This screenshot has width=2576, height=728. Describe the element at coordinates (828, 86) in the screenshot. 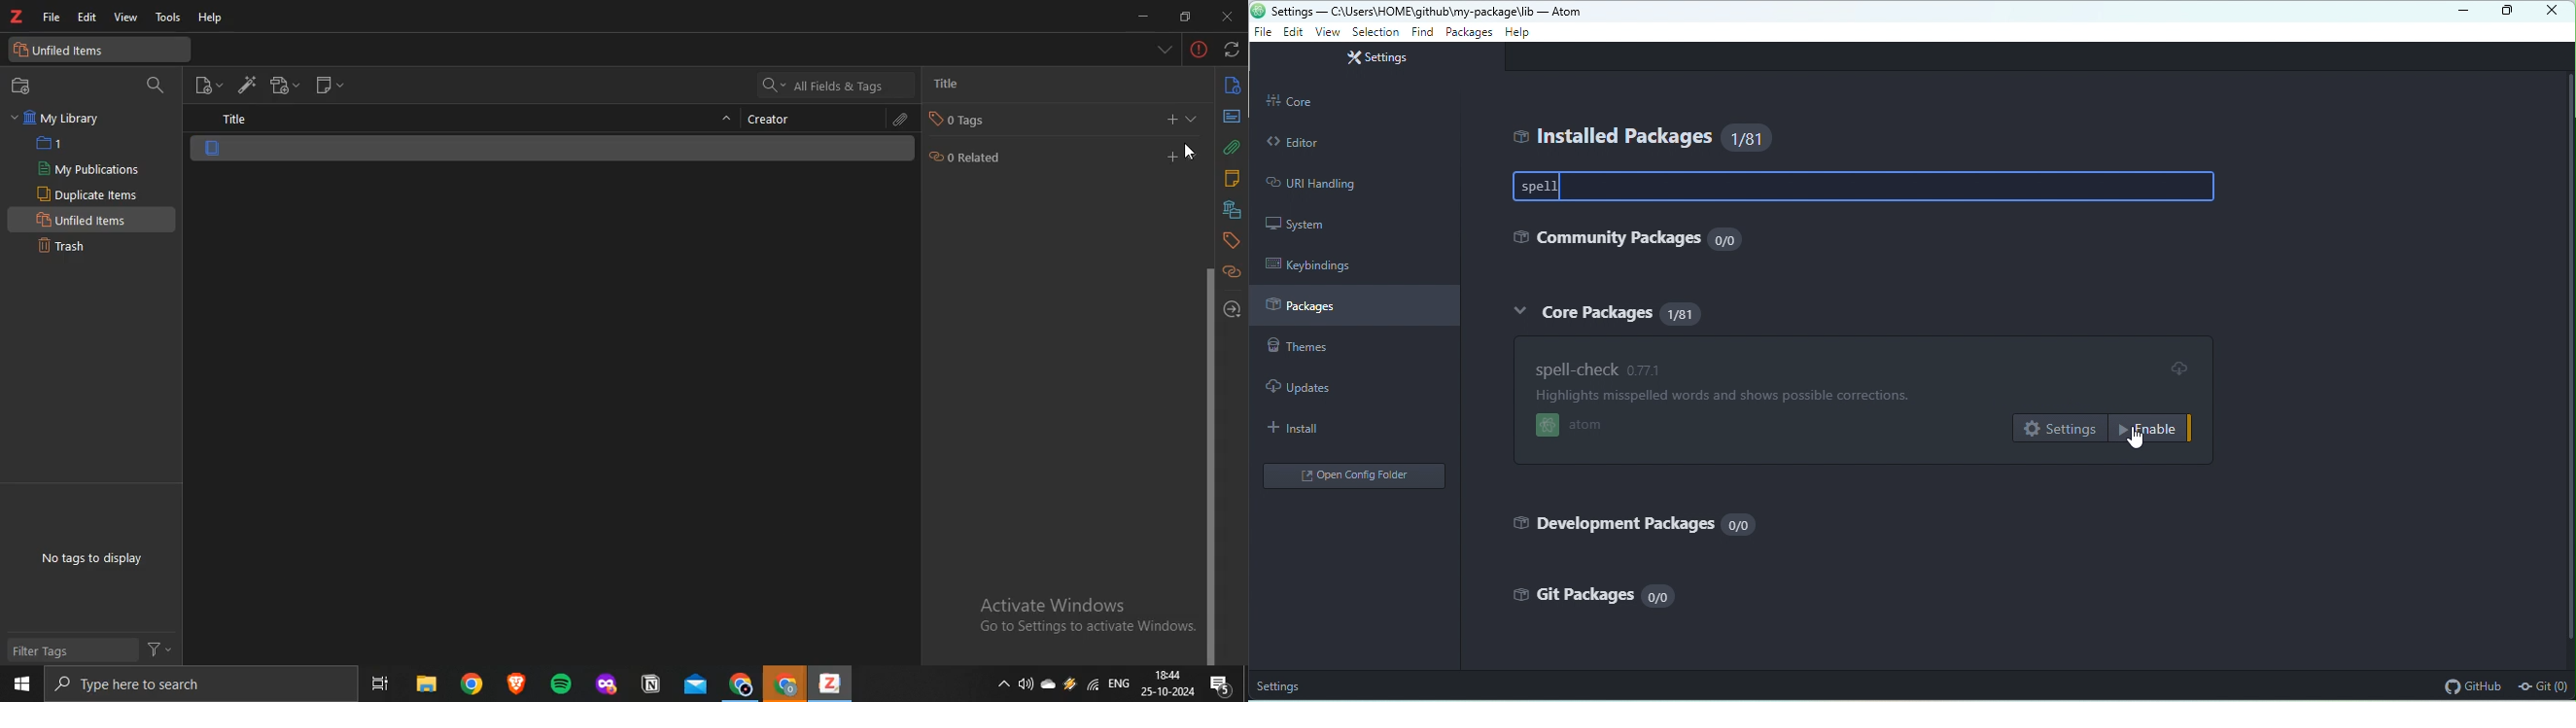

I see `all fields and tags` at that location.